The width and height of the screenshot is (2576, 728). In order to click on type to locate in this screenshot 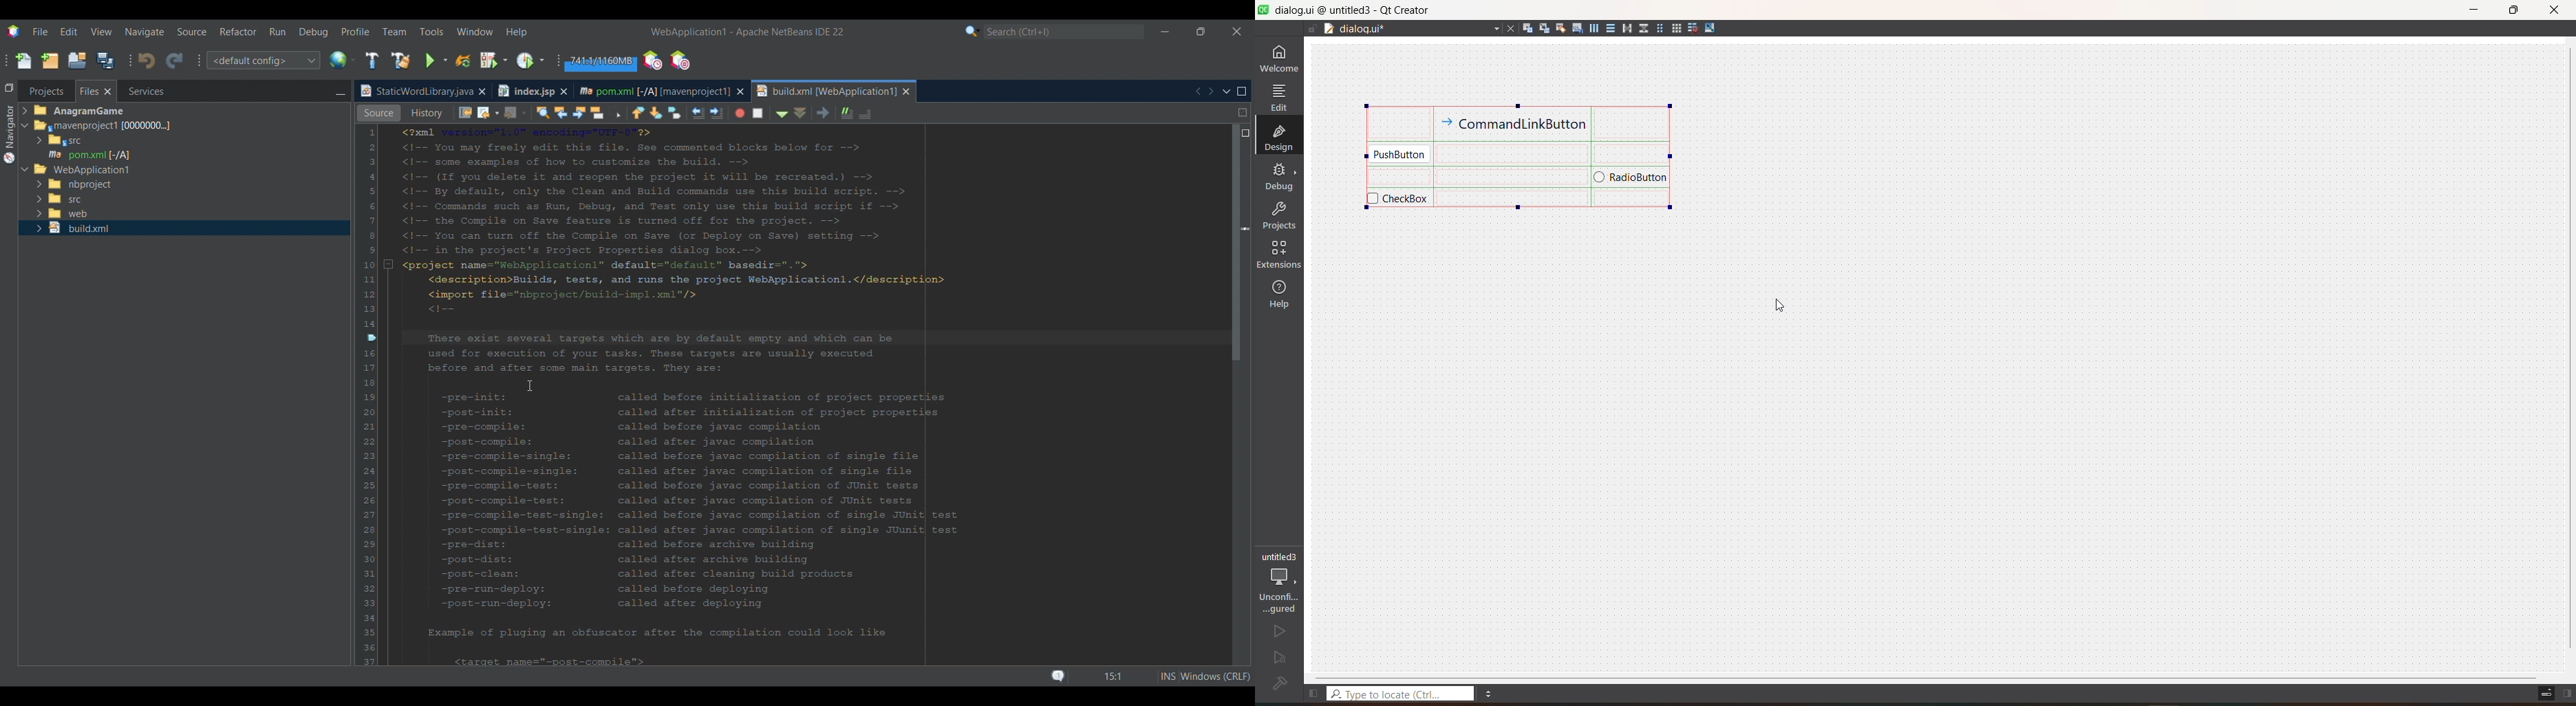, I will do `click(1402, 692)`.